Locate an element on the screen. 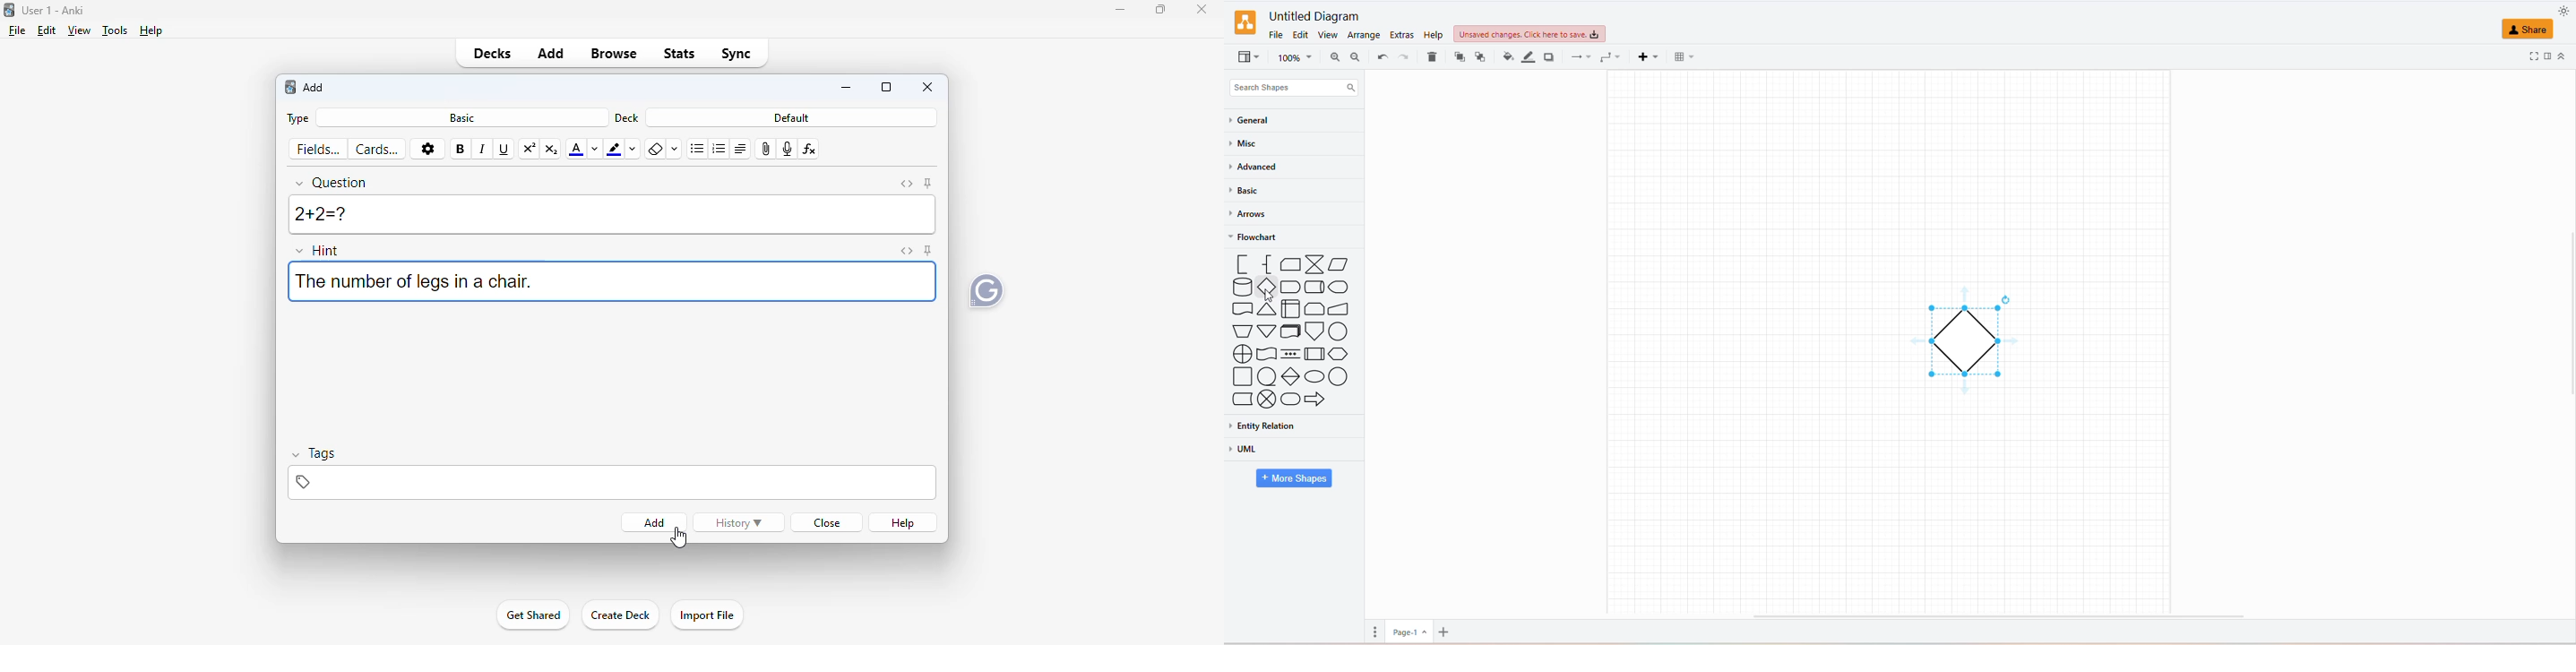 The image size is (2576, 672). close is located at coordinates (829, 523).